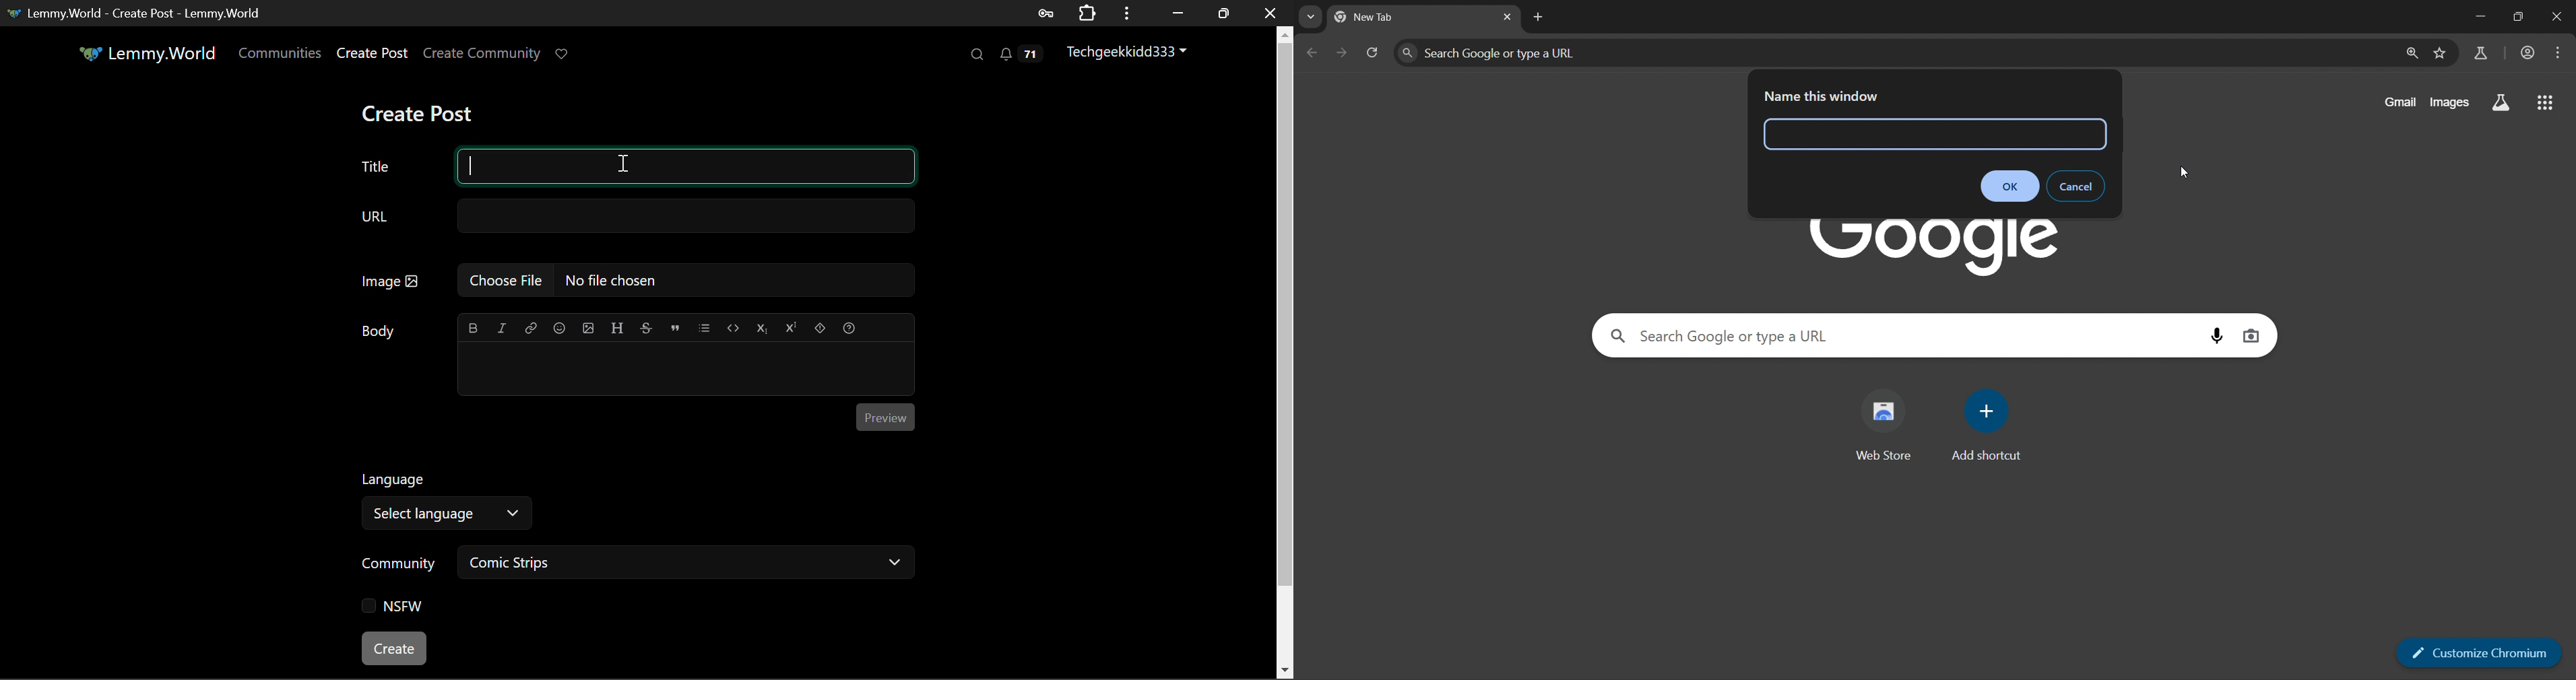  What do you see at coordinates (563, 54) in the screenshot?
I see `Donate Page Link` at bounding box center [563, 54].